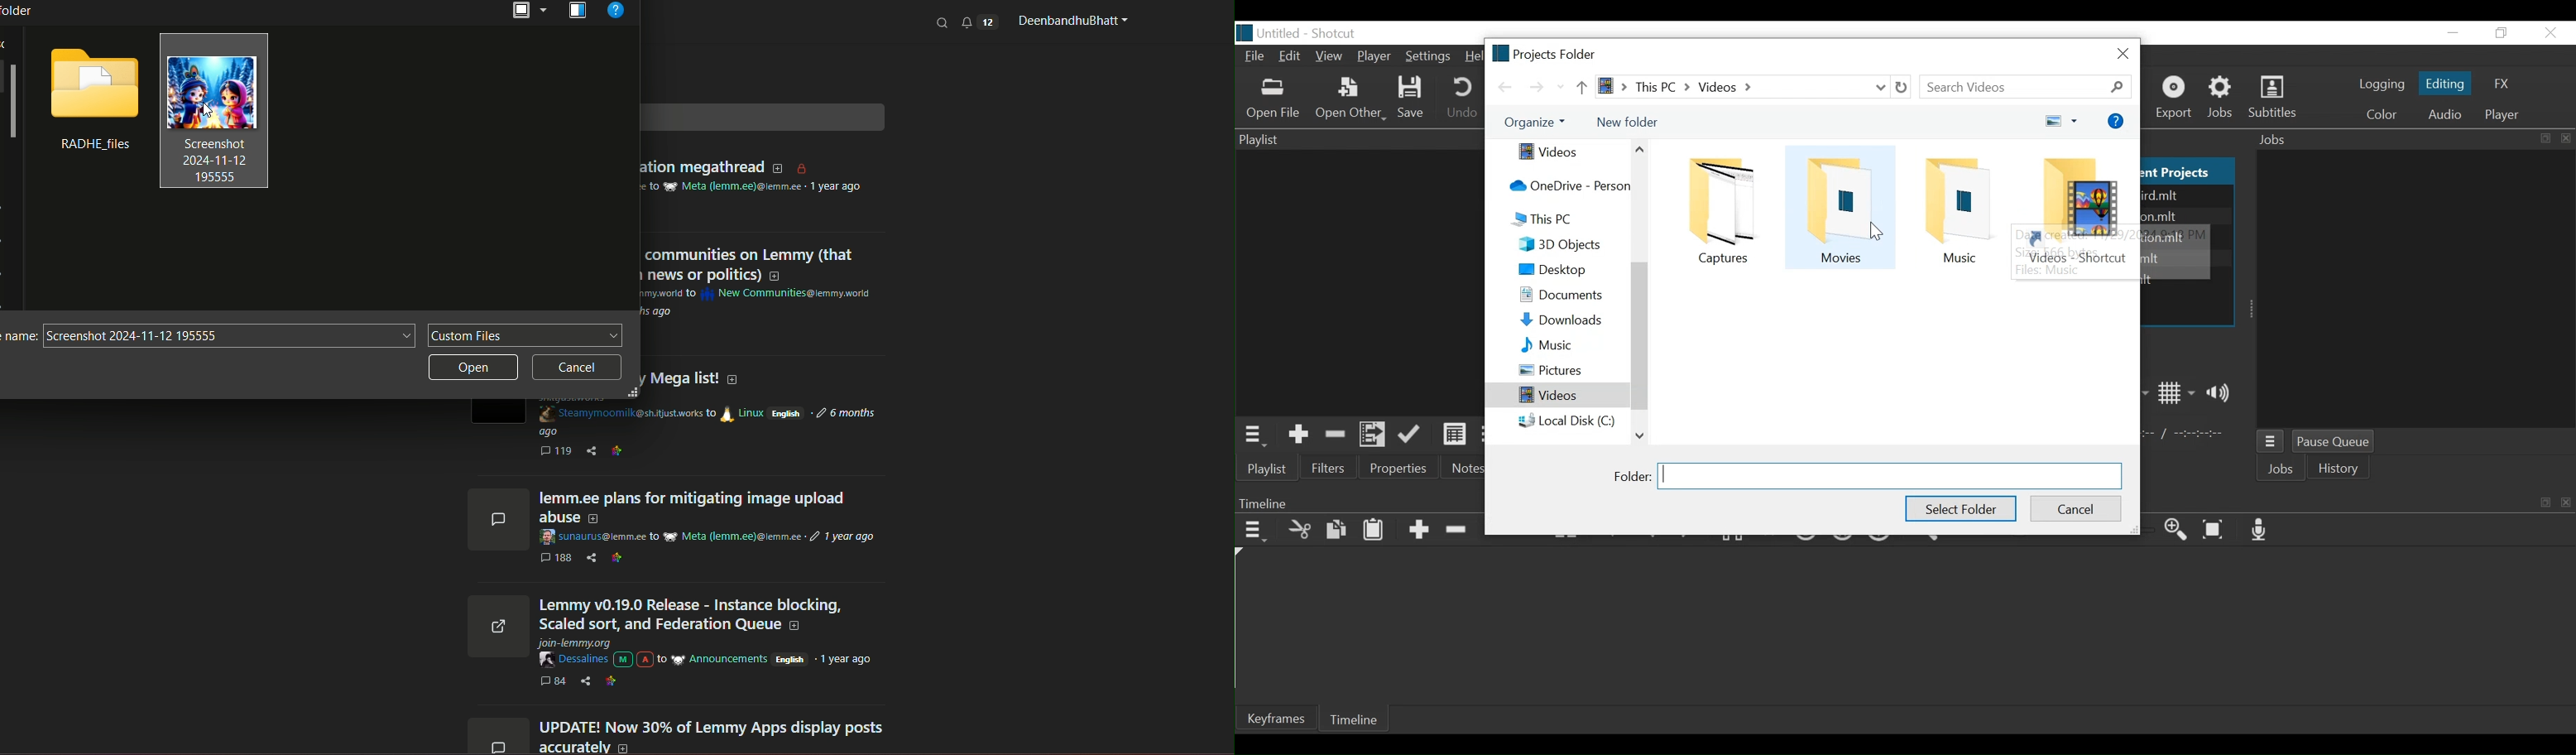 The image size is (2576, 756). I want to click on Shotcut, so click(1336, 32).